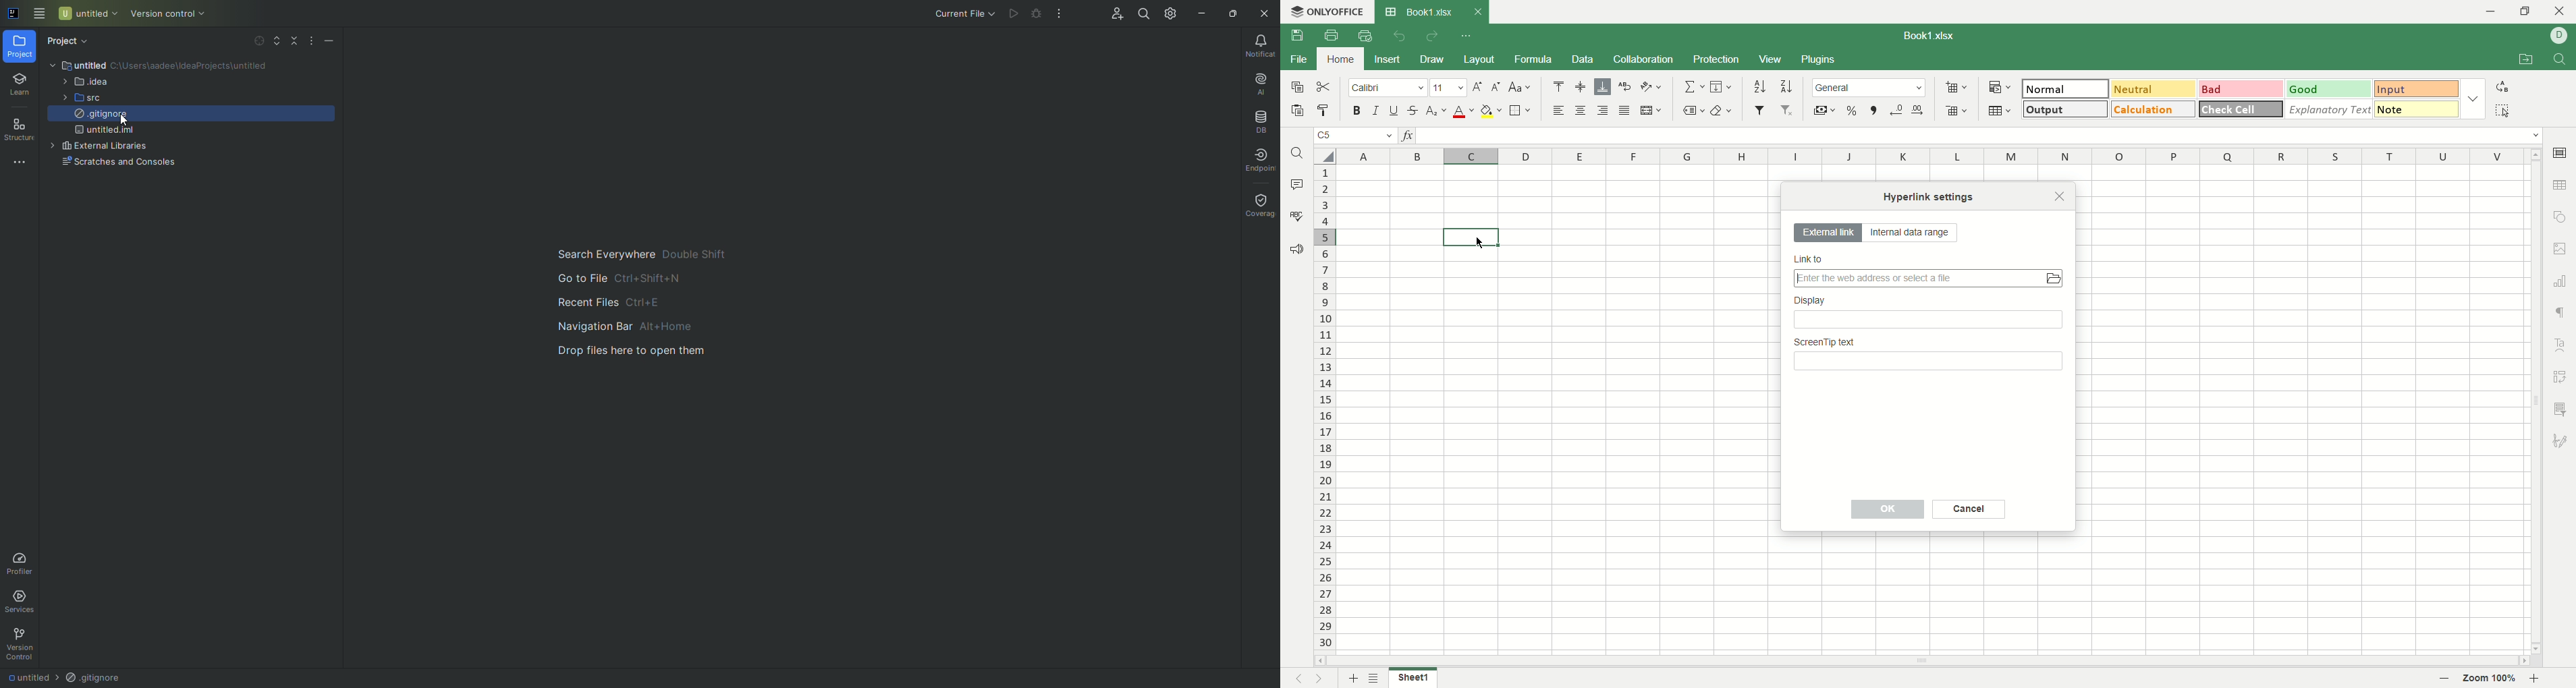  What do you see at coordinates (1956, 87) in the screenshot?
I see `add cell` at bounding box center [1956, 87].